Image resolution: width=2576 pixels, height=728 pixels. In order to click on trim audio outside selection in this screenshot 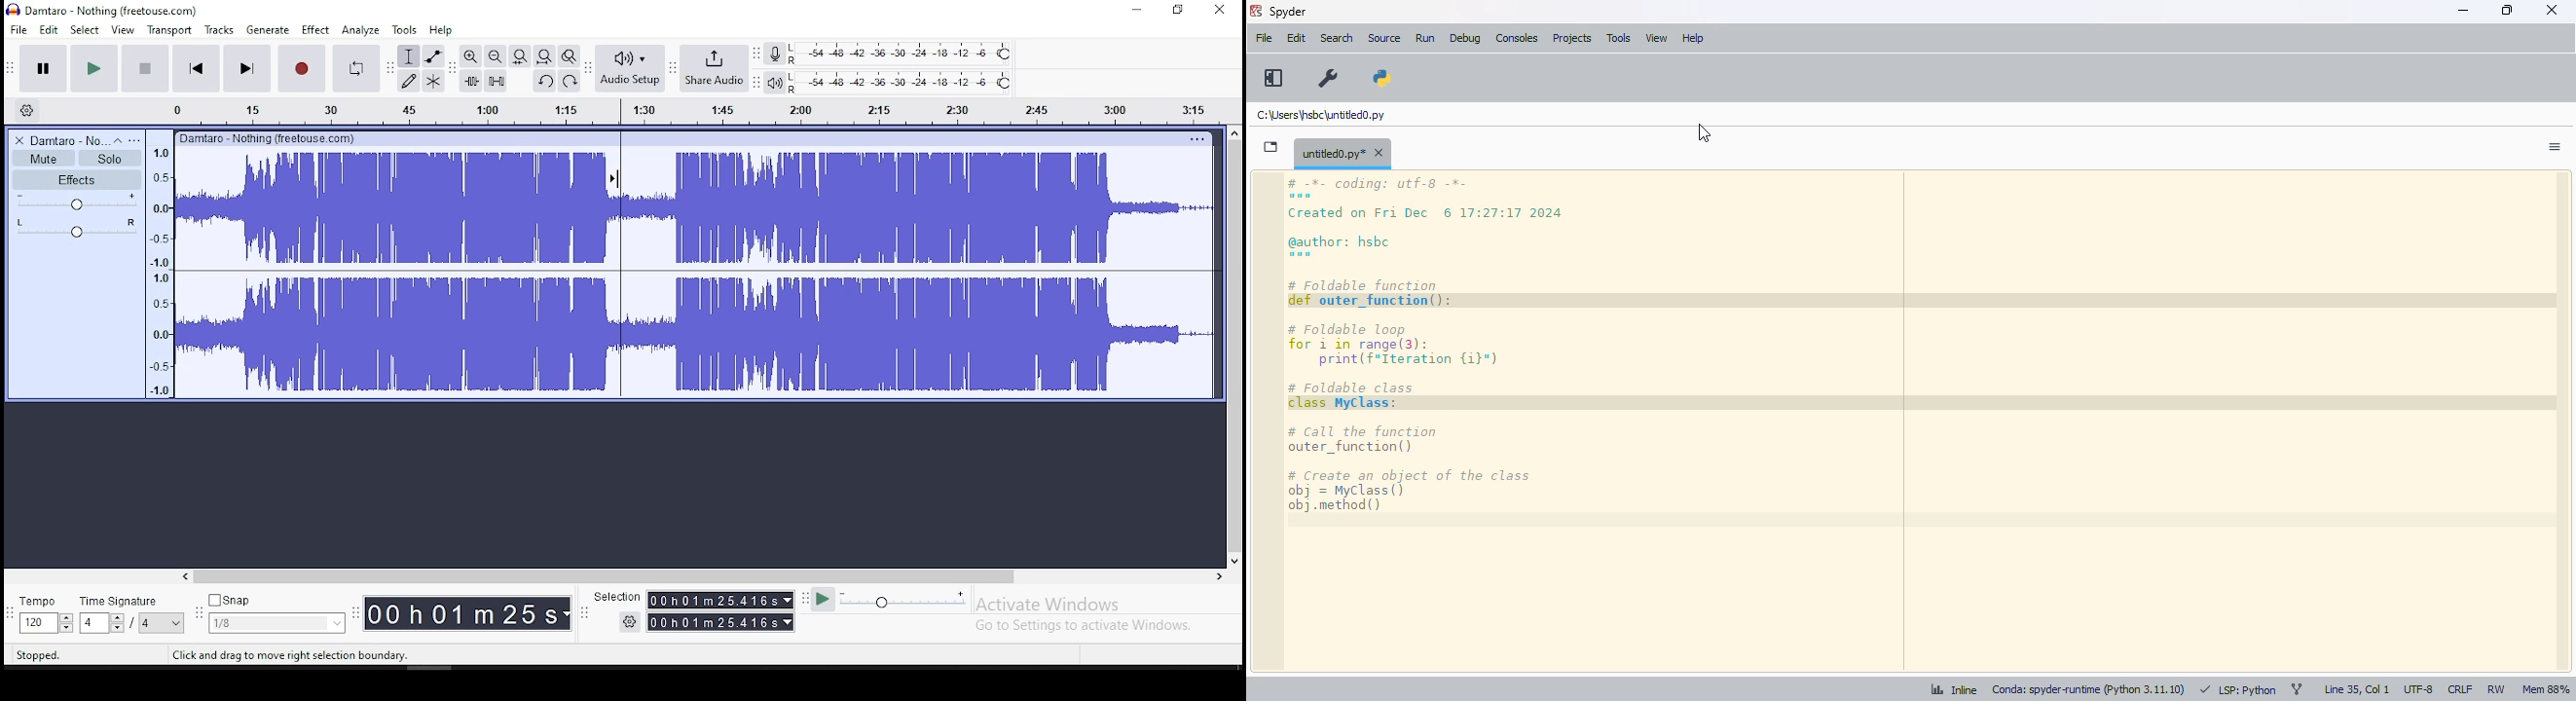, I will do `click(471, 80)`.